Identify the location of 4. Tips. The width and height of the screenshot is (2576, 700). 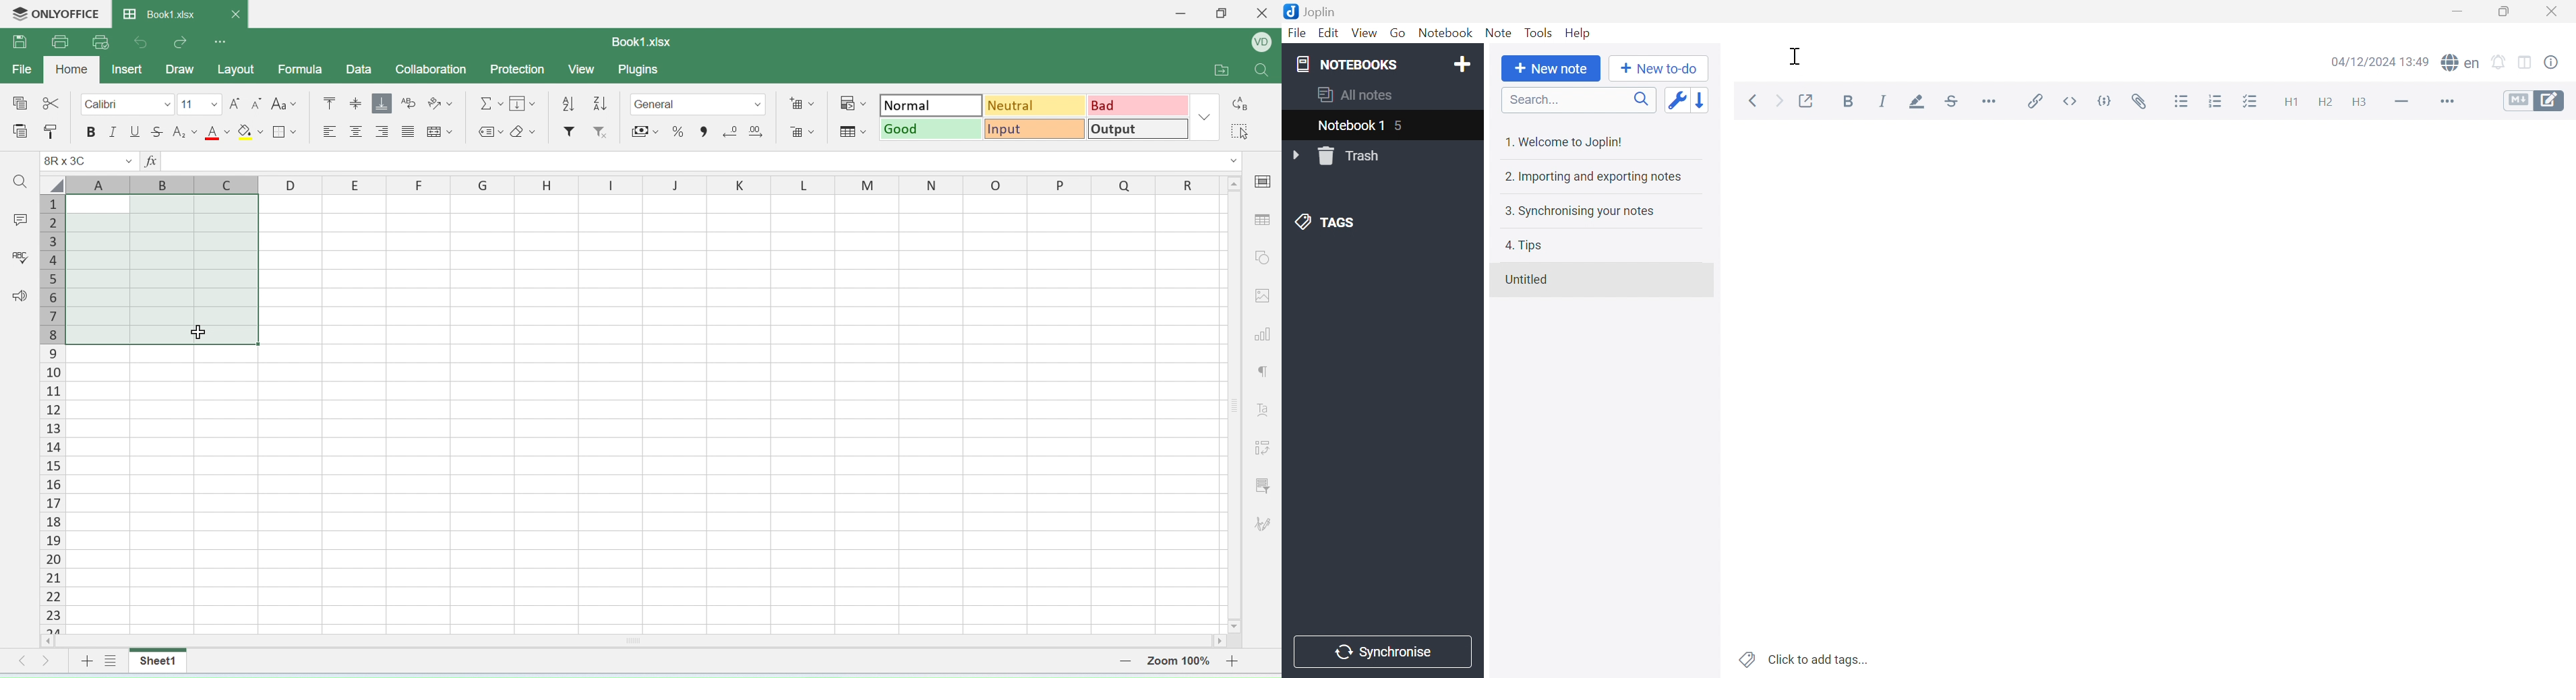
(1529, 247).